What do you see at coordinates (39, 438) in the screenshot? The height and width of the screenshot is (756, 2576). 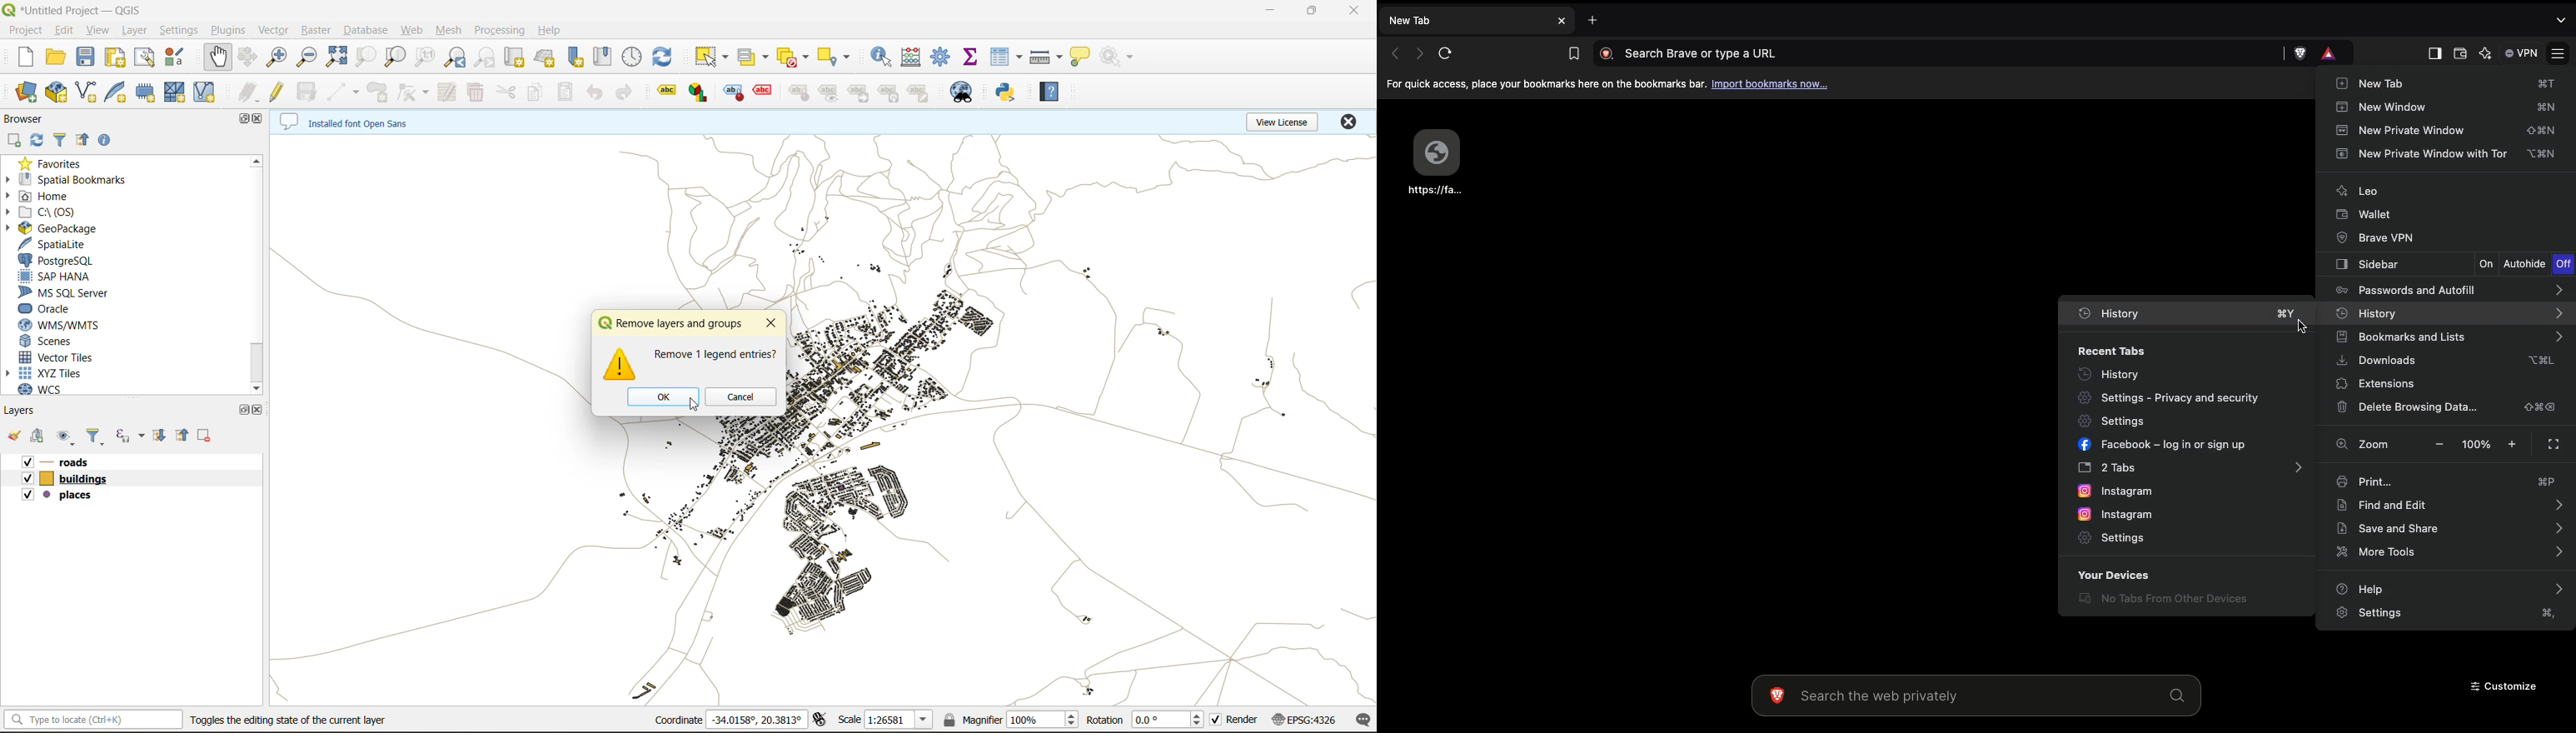 I see `add` at bounding box center [39, 438].